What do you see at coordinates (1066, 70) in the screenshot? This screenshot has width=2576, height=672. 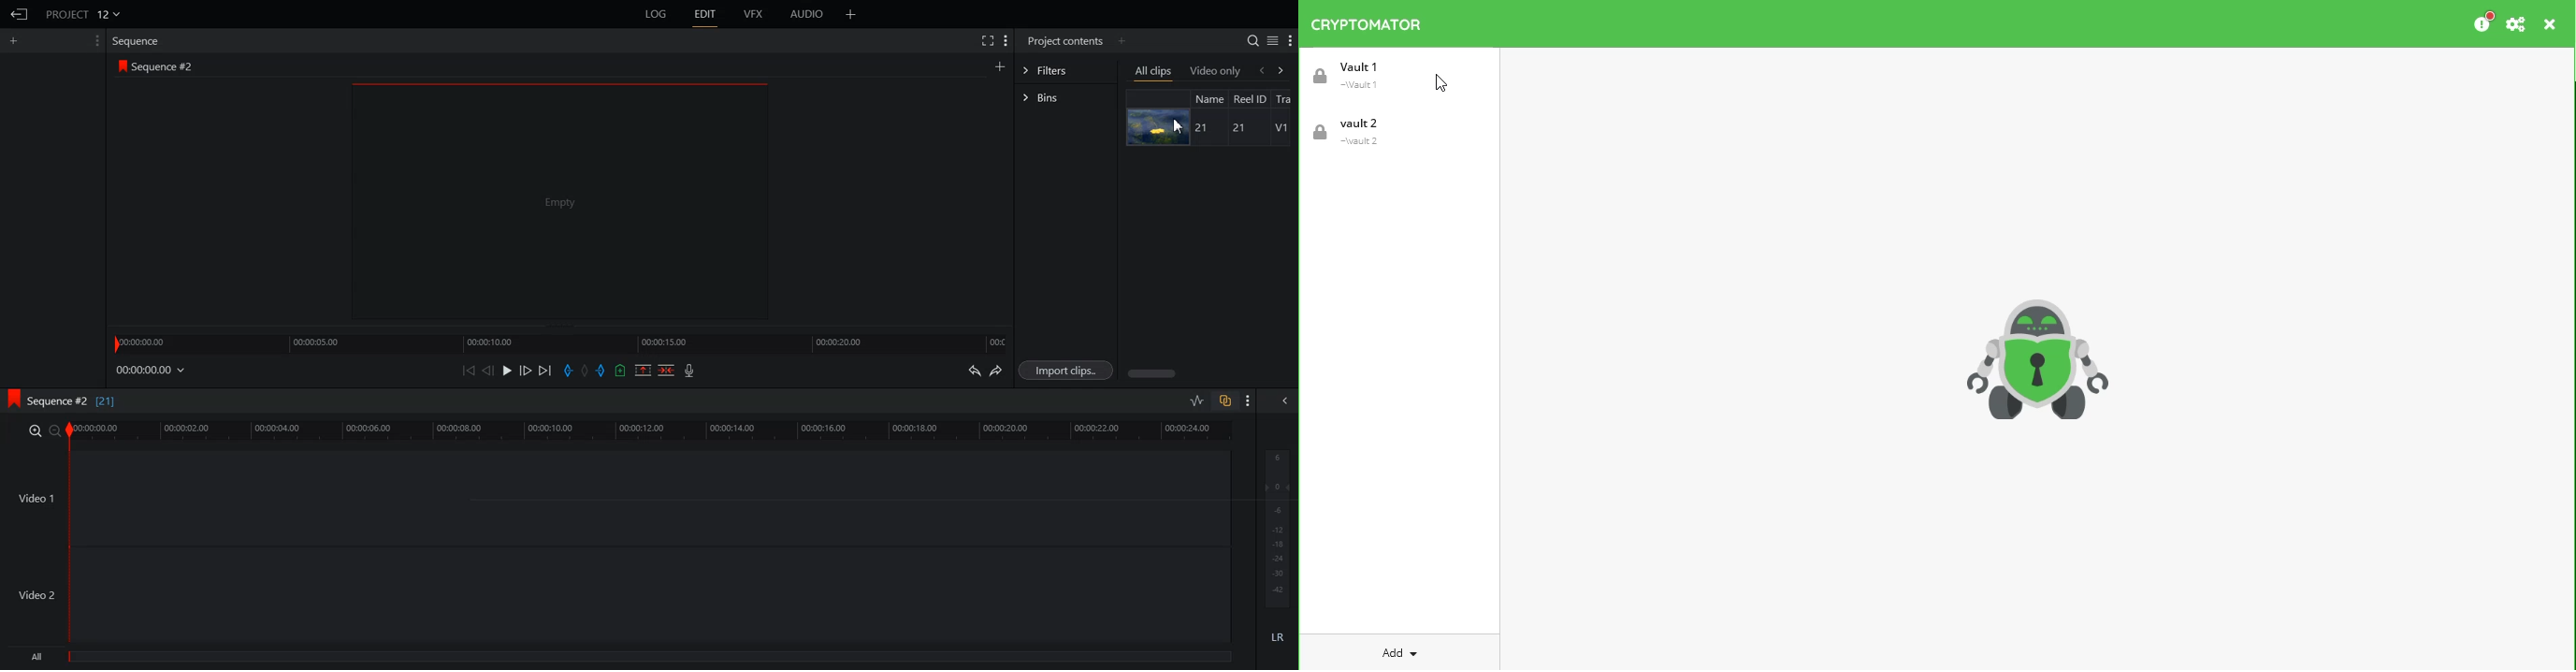 I see `Filters` at bounding box center [1066, 70].